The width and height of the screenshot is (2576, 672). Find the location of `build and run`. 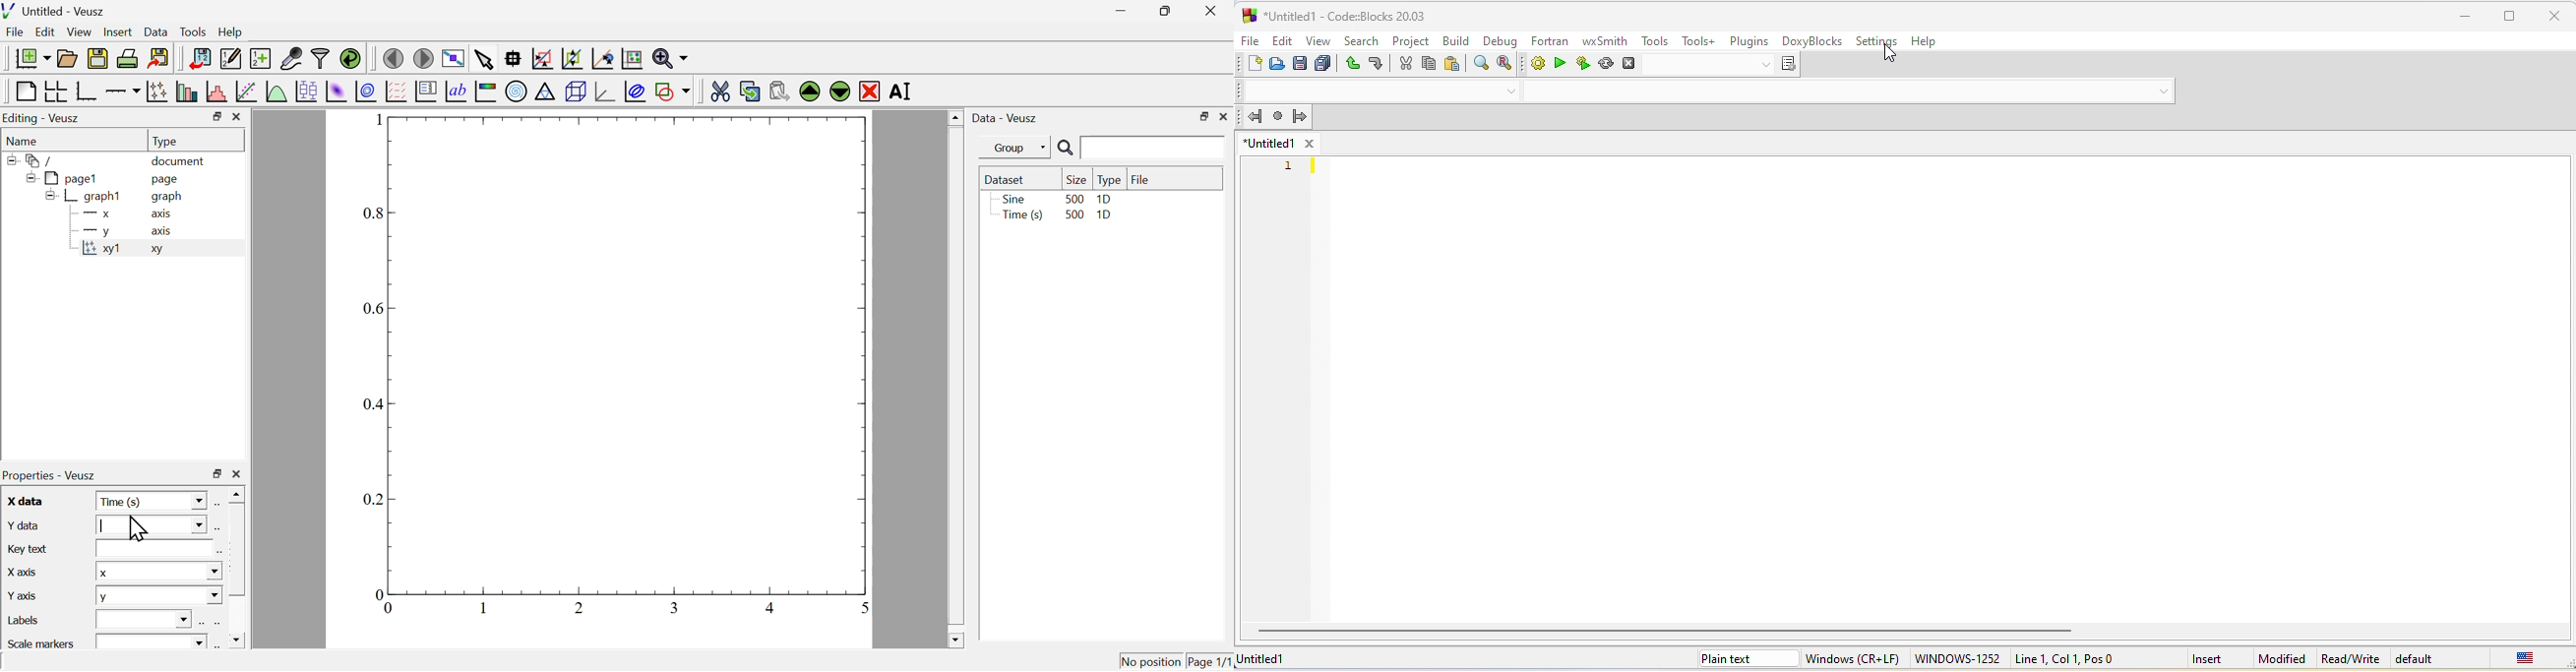

build and run is located at coordinates (1583, 63).